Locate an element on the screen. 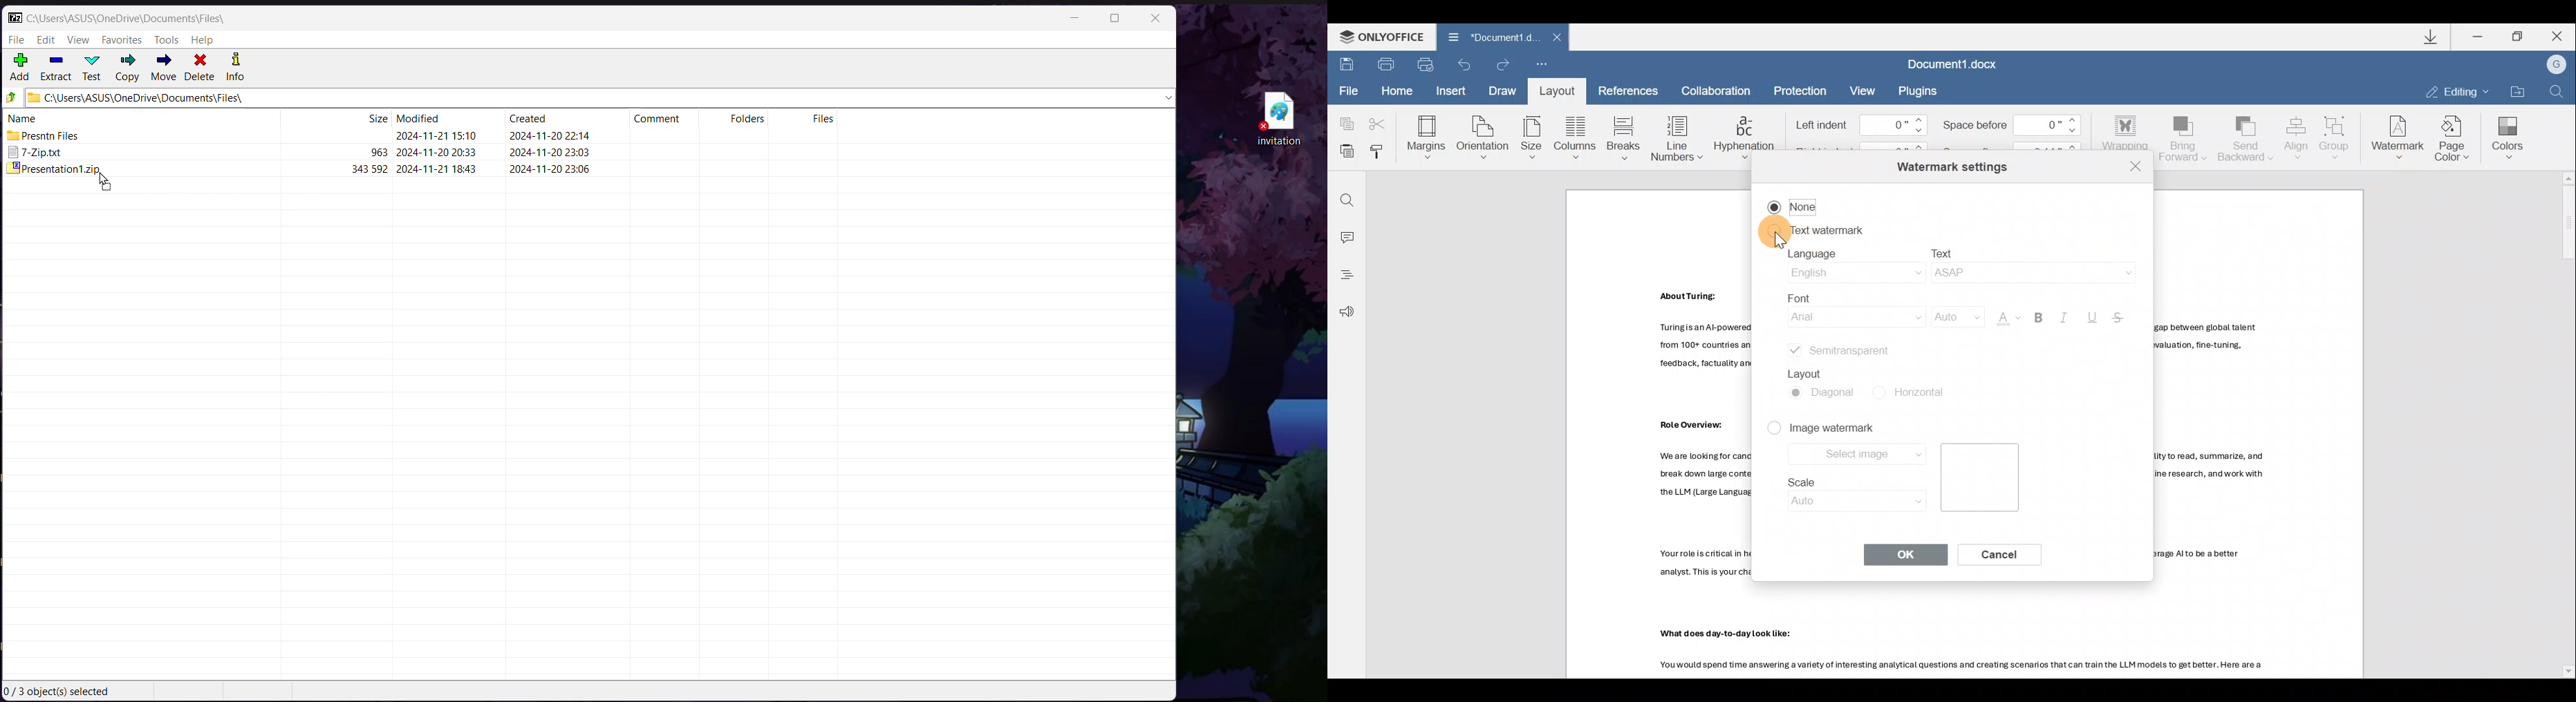 Image resolution: width=2576 pixels, height=728 pixels. Undo is located at coordinates (1467, 64).